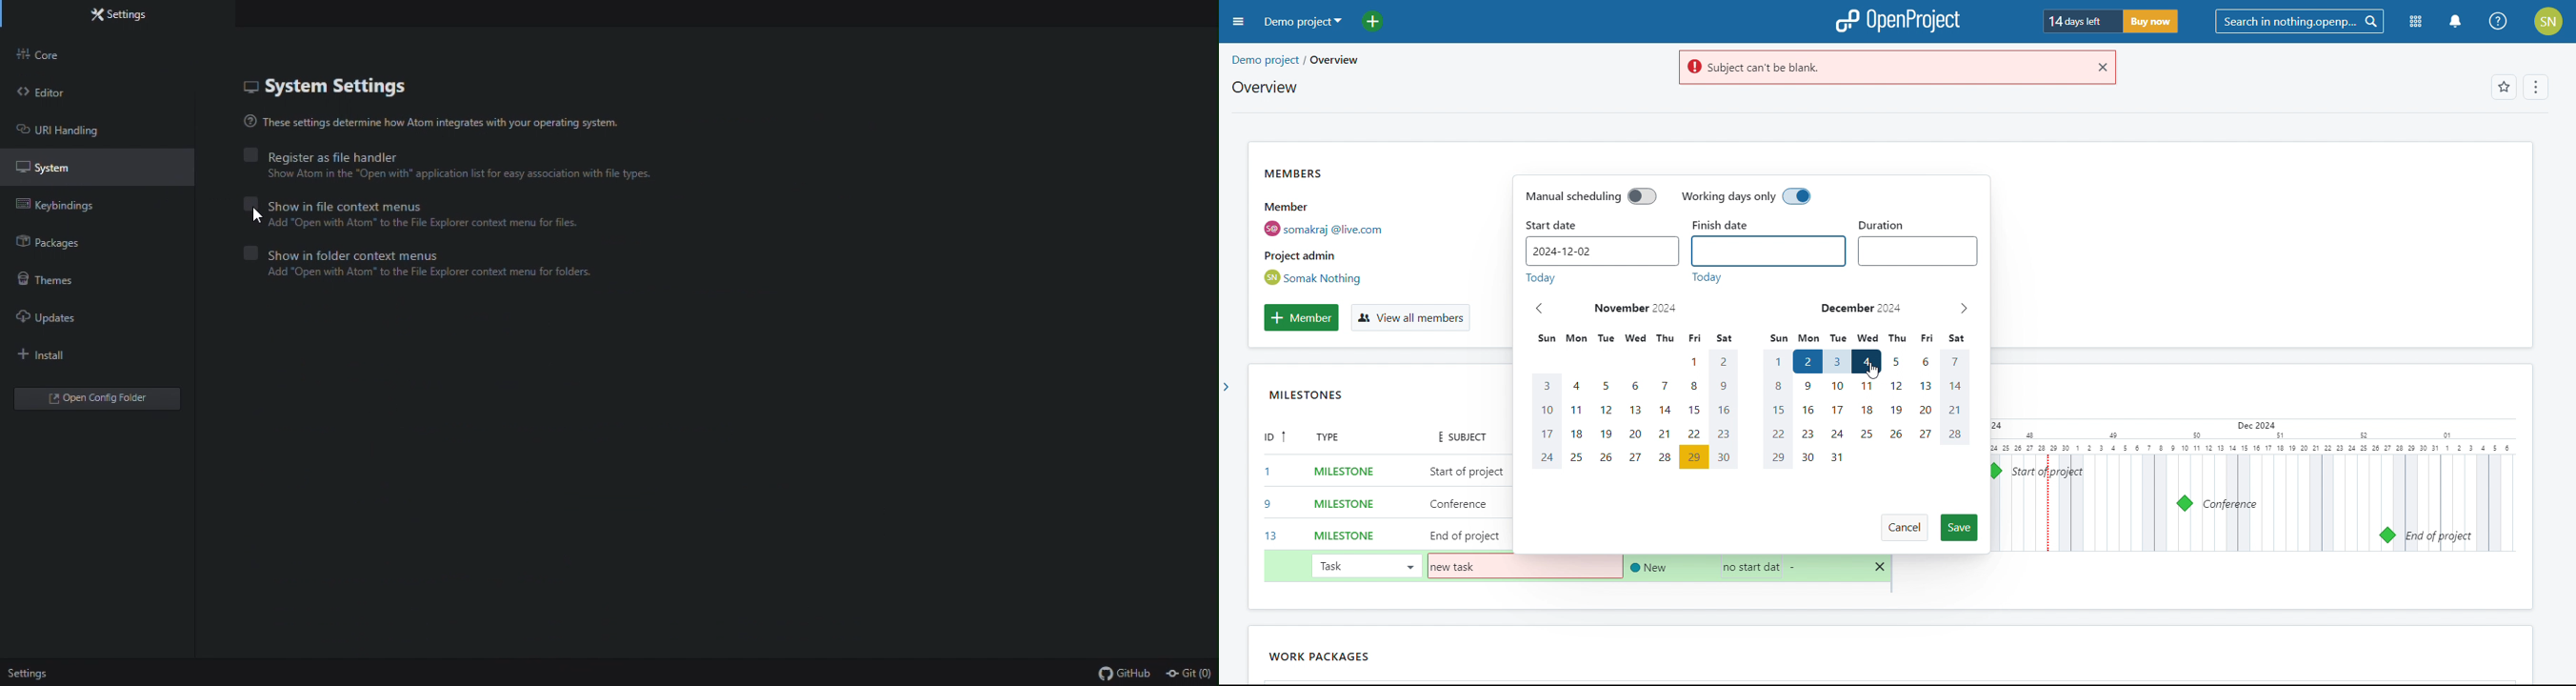 This screenshot has width=2576, height=700. I want to click on cursor, so click(265, 218).